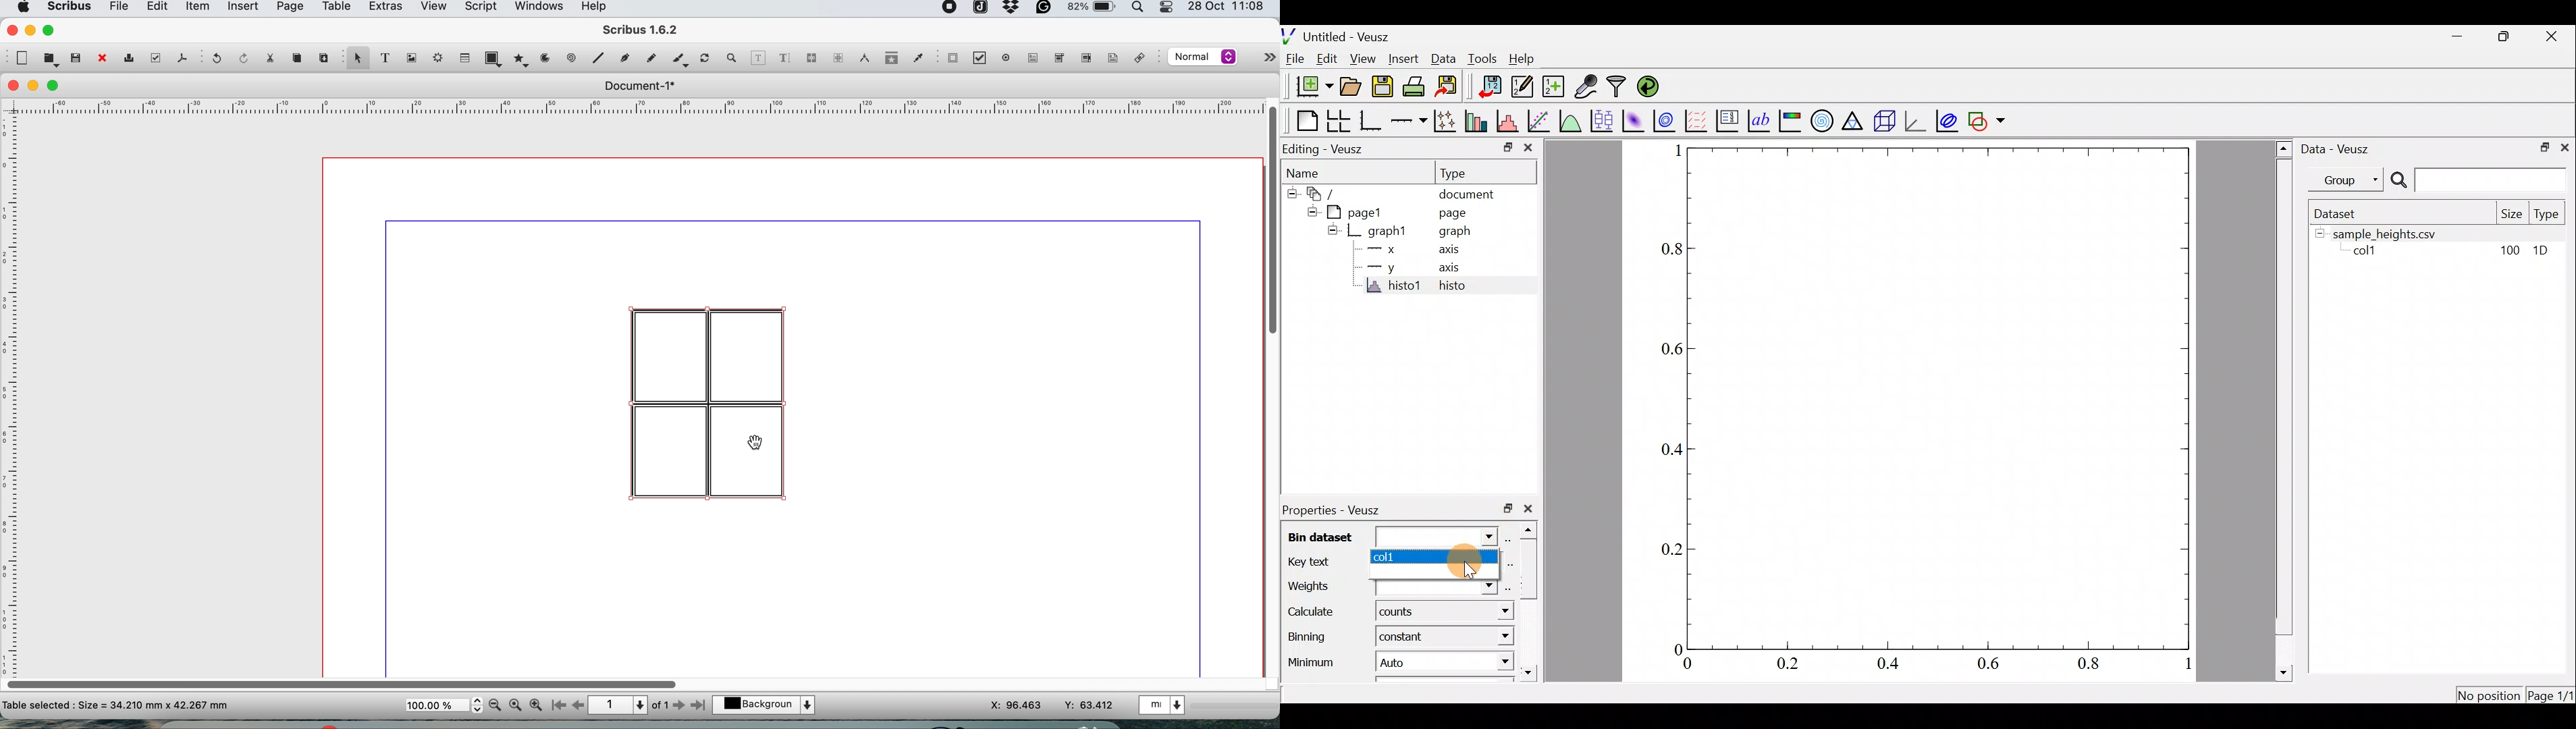 The width and height of the screenshot is (2576, 756). What do you see at coordinates (1553, 86) in the screenshot?
I see `create new datasets using ranges, parametrically or as functions of existing dataset.` at bounding box center [1553, 86].